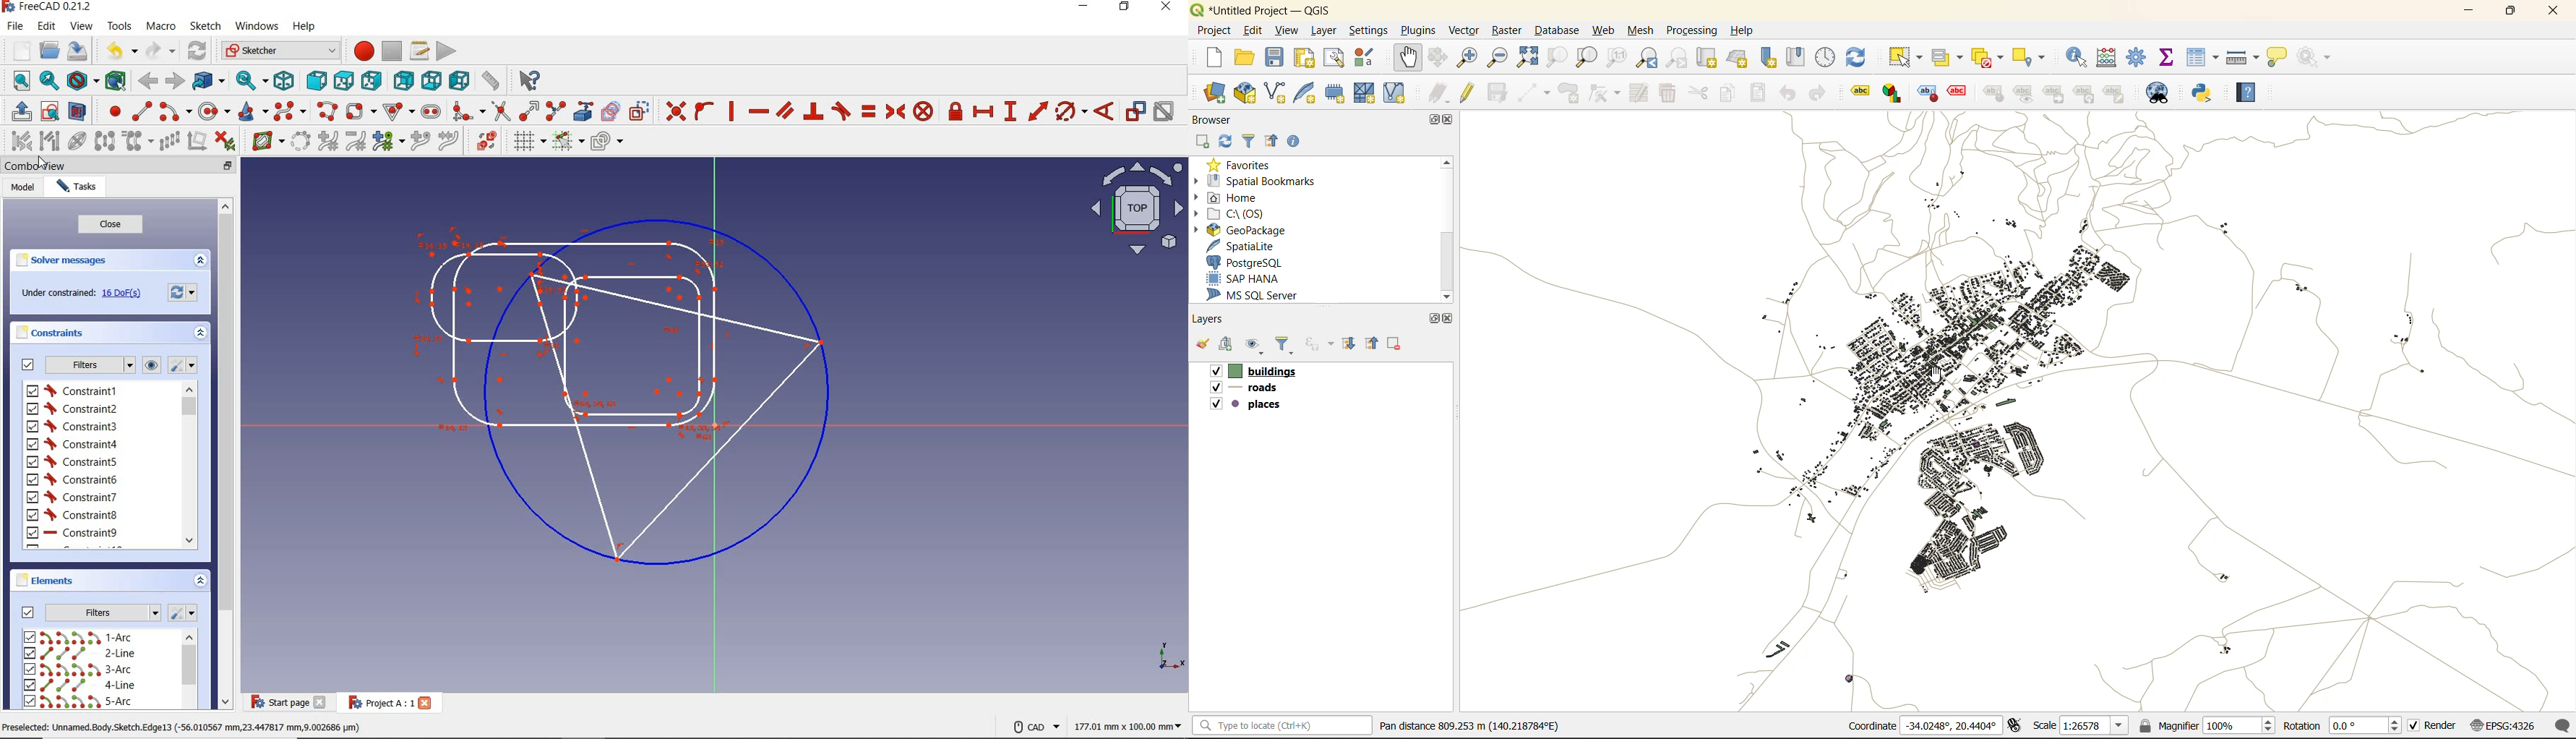 The width and height of the screenshot is (2576, 756). Describe the element at coordinates (52, 7) in the screenshot. I see `FreeCAD 0.21.2` at that location.